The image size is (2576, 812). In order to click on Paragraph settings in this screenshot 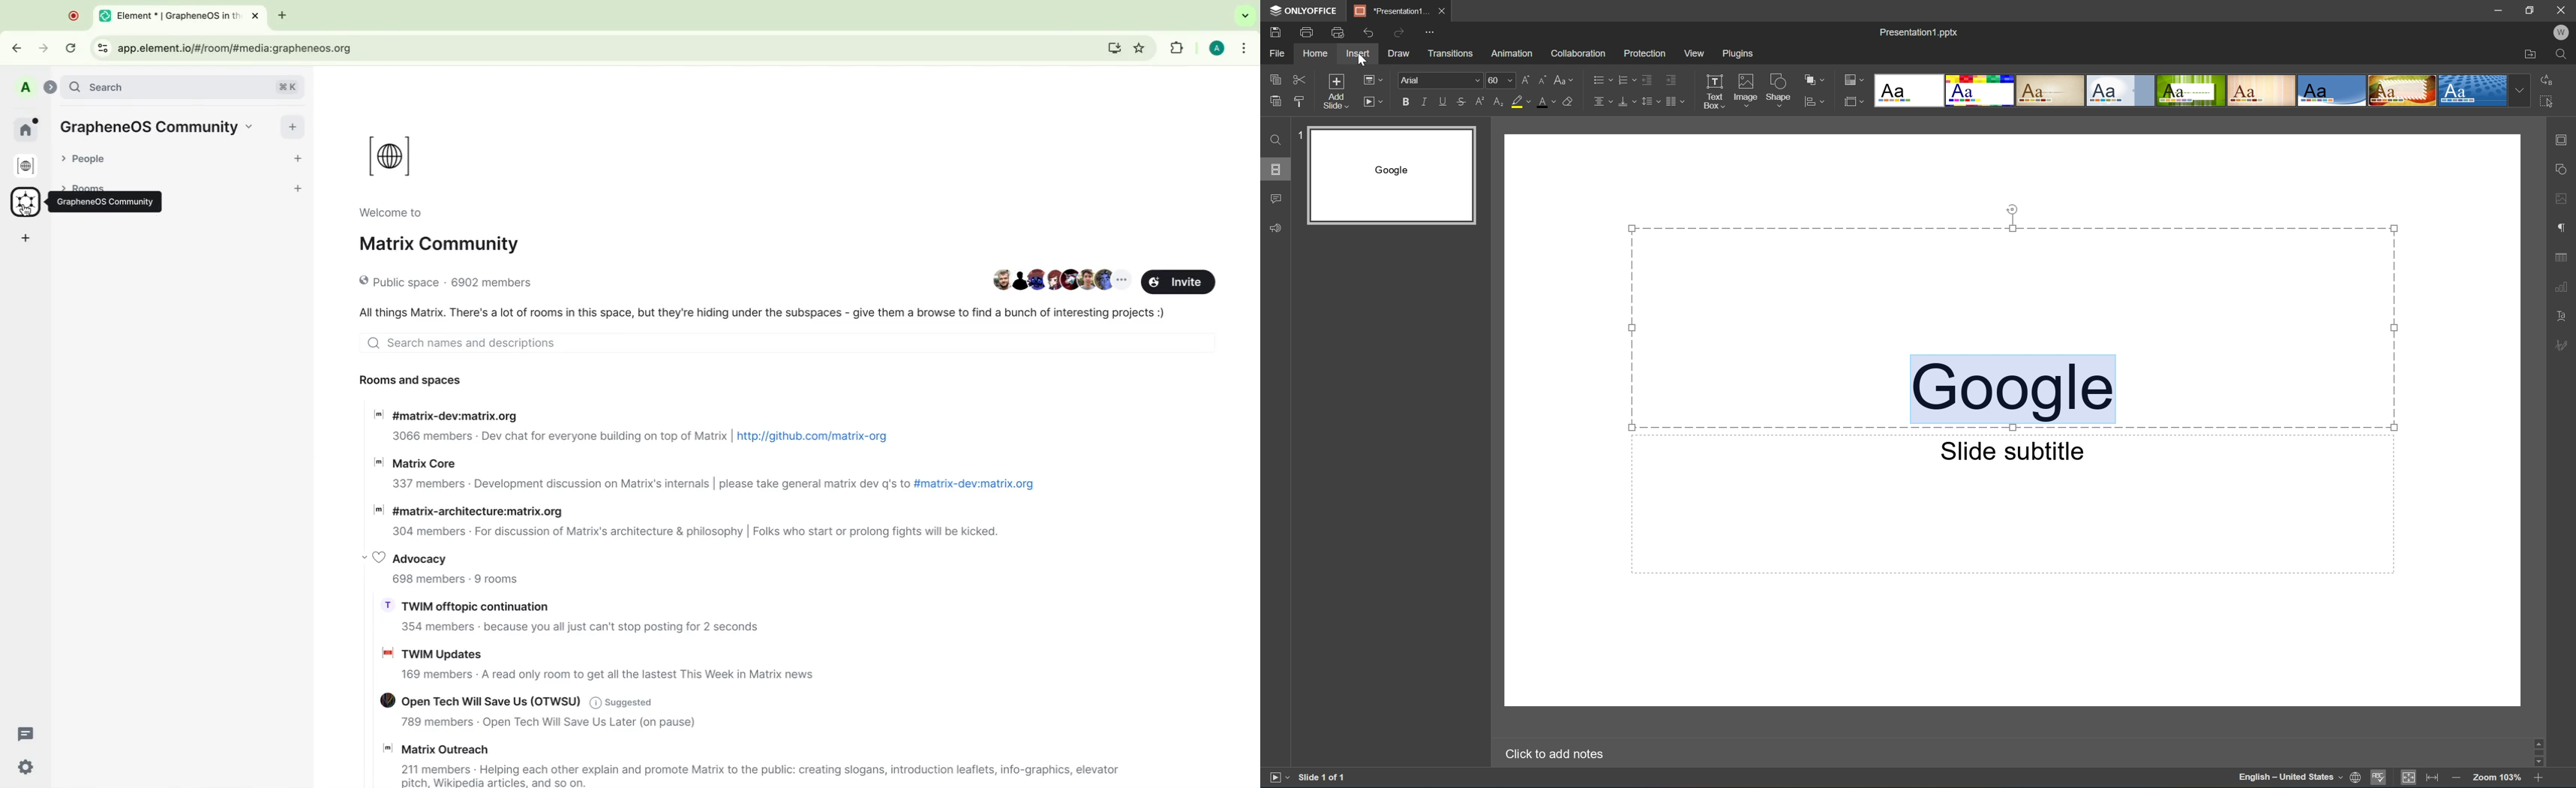, I will do `click(2560, 229)`.